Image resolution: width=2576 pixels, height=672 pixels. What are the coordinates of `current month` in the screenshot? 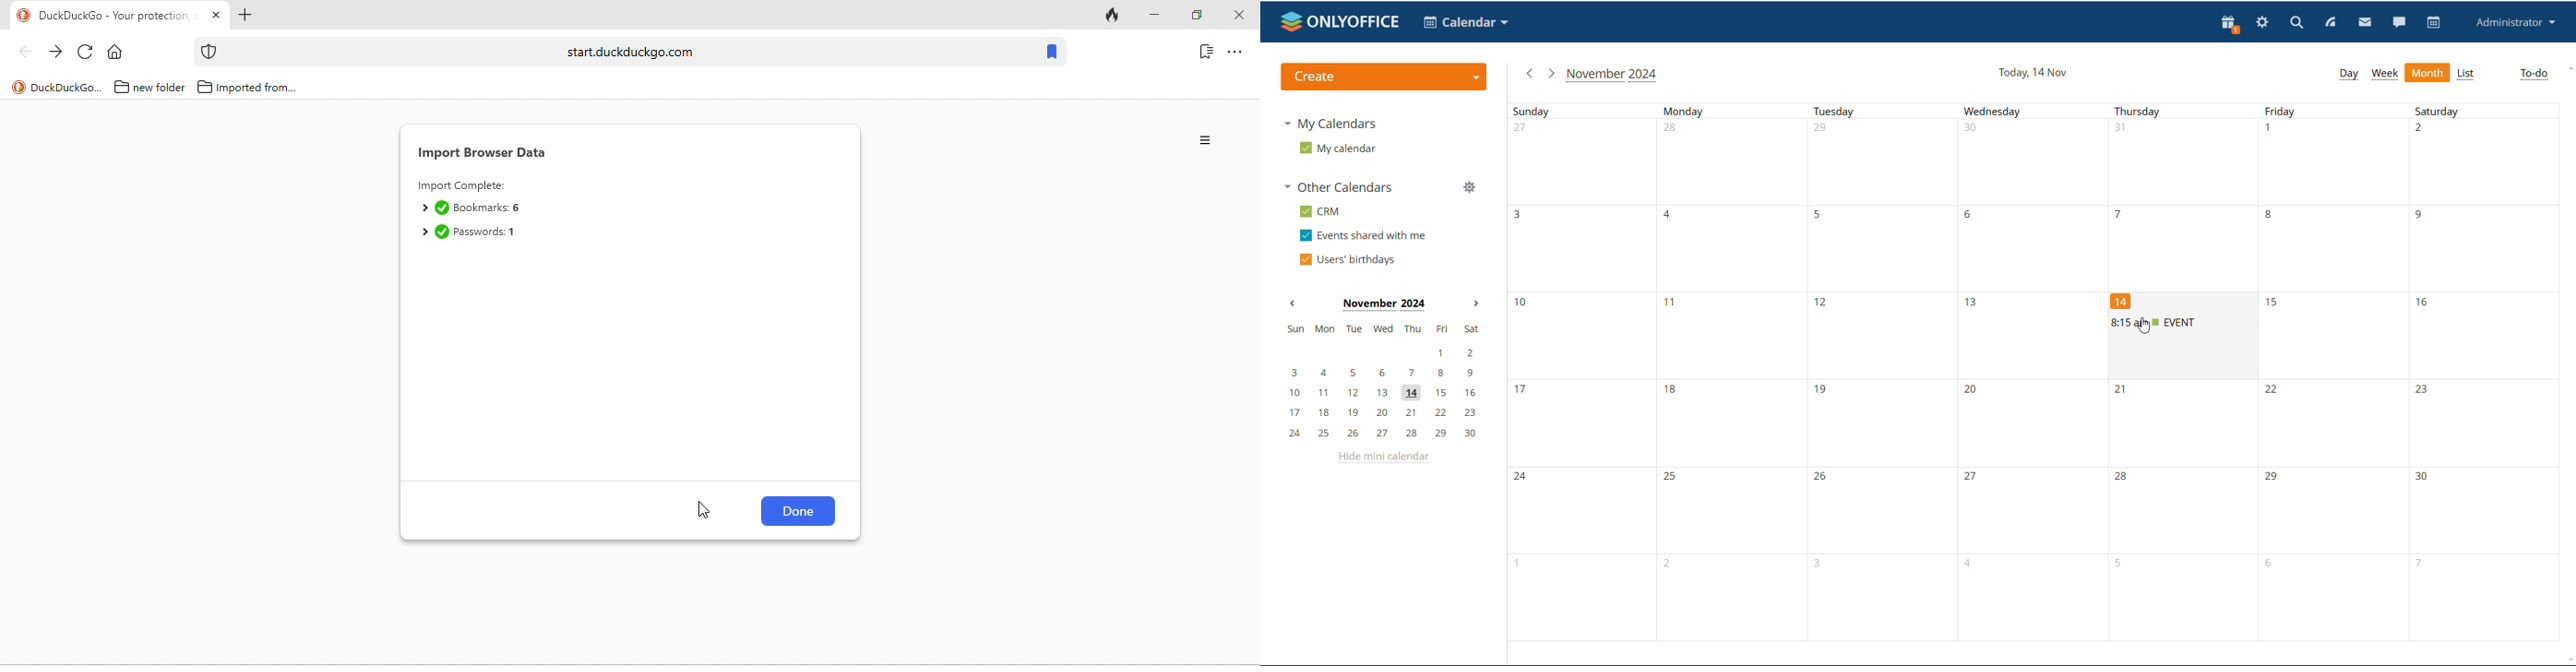 It's located at (1613, 75).